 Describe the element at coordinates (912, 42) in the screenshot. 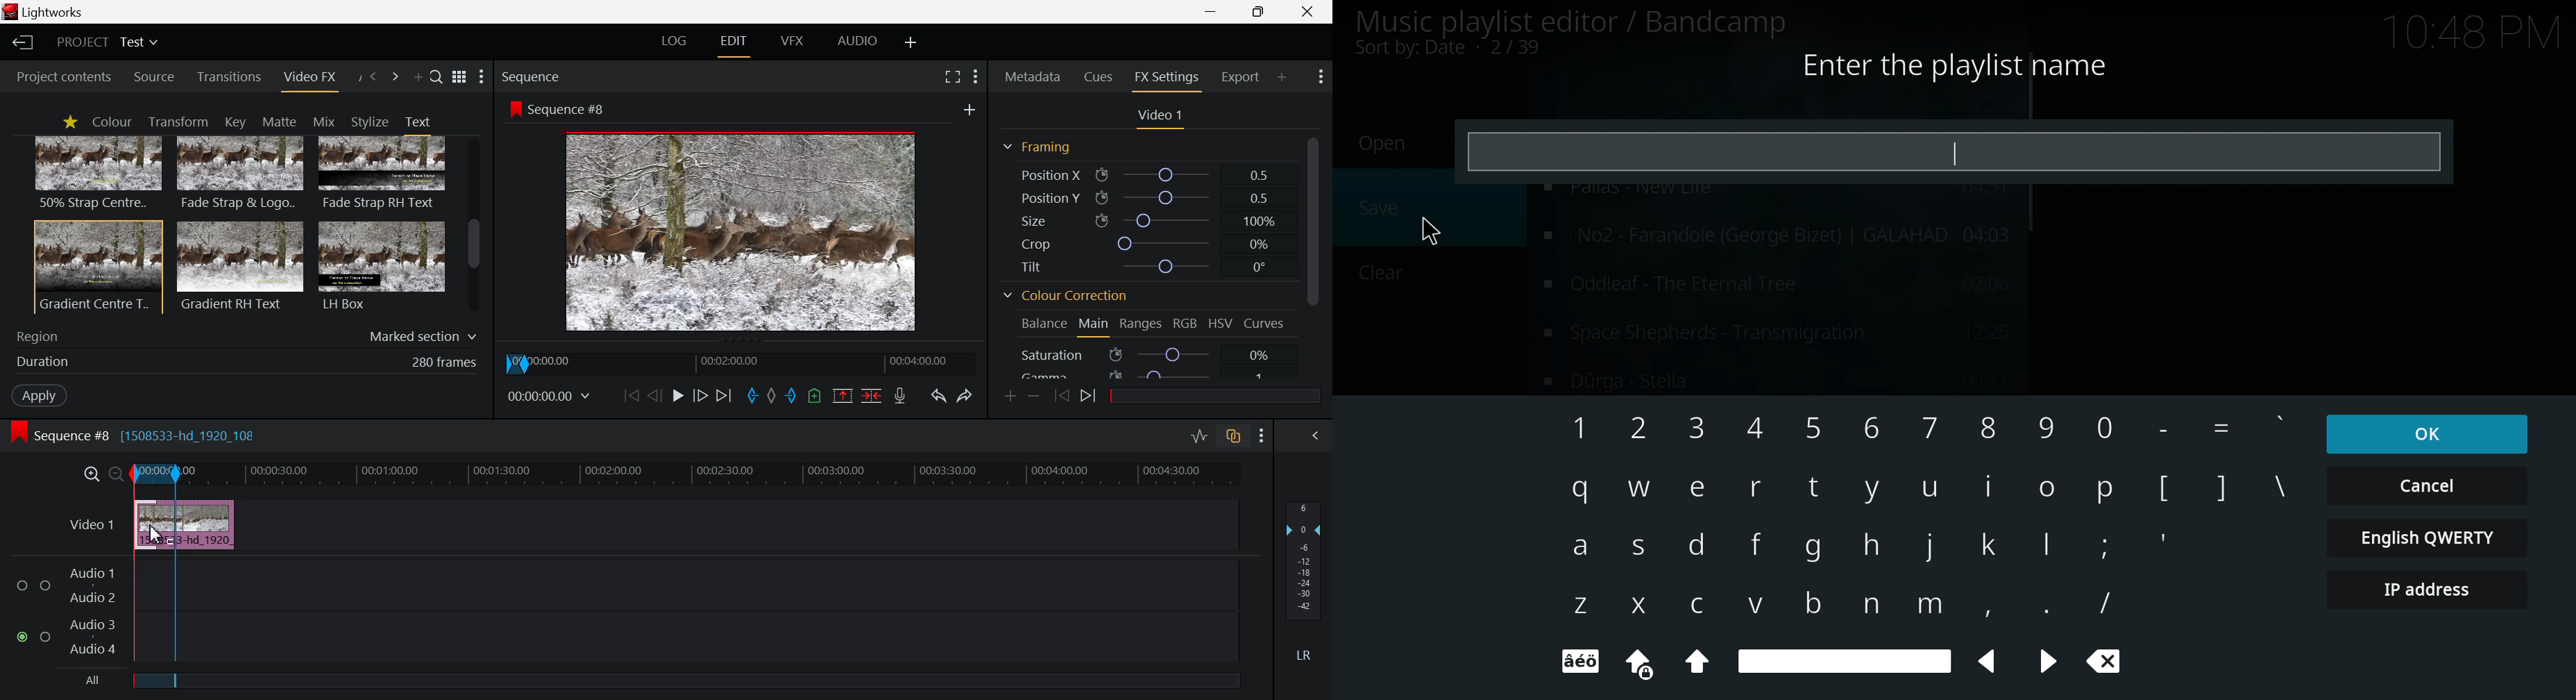

I see `Add Layout` at that location.